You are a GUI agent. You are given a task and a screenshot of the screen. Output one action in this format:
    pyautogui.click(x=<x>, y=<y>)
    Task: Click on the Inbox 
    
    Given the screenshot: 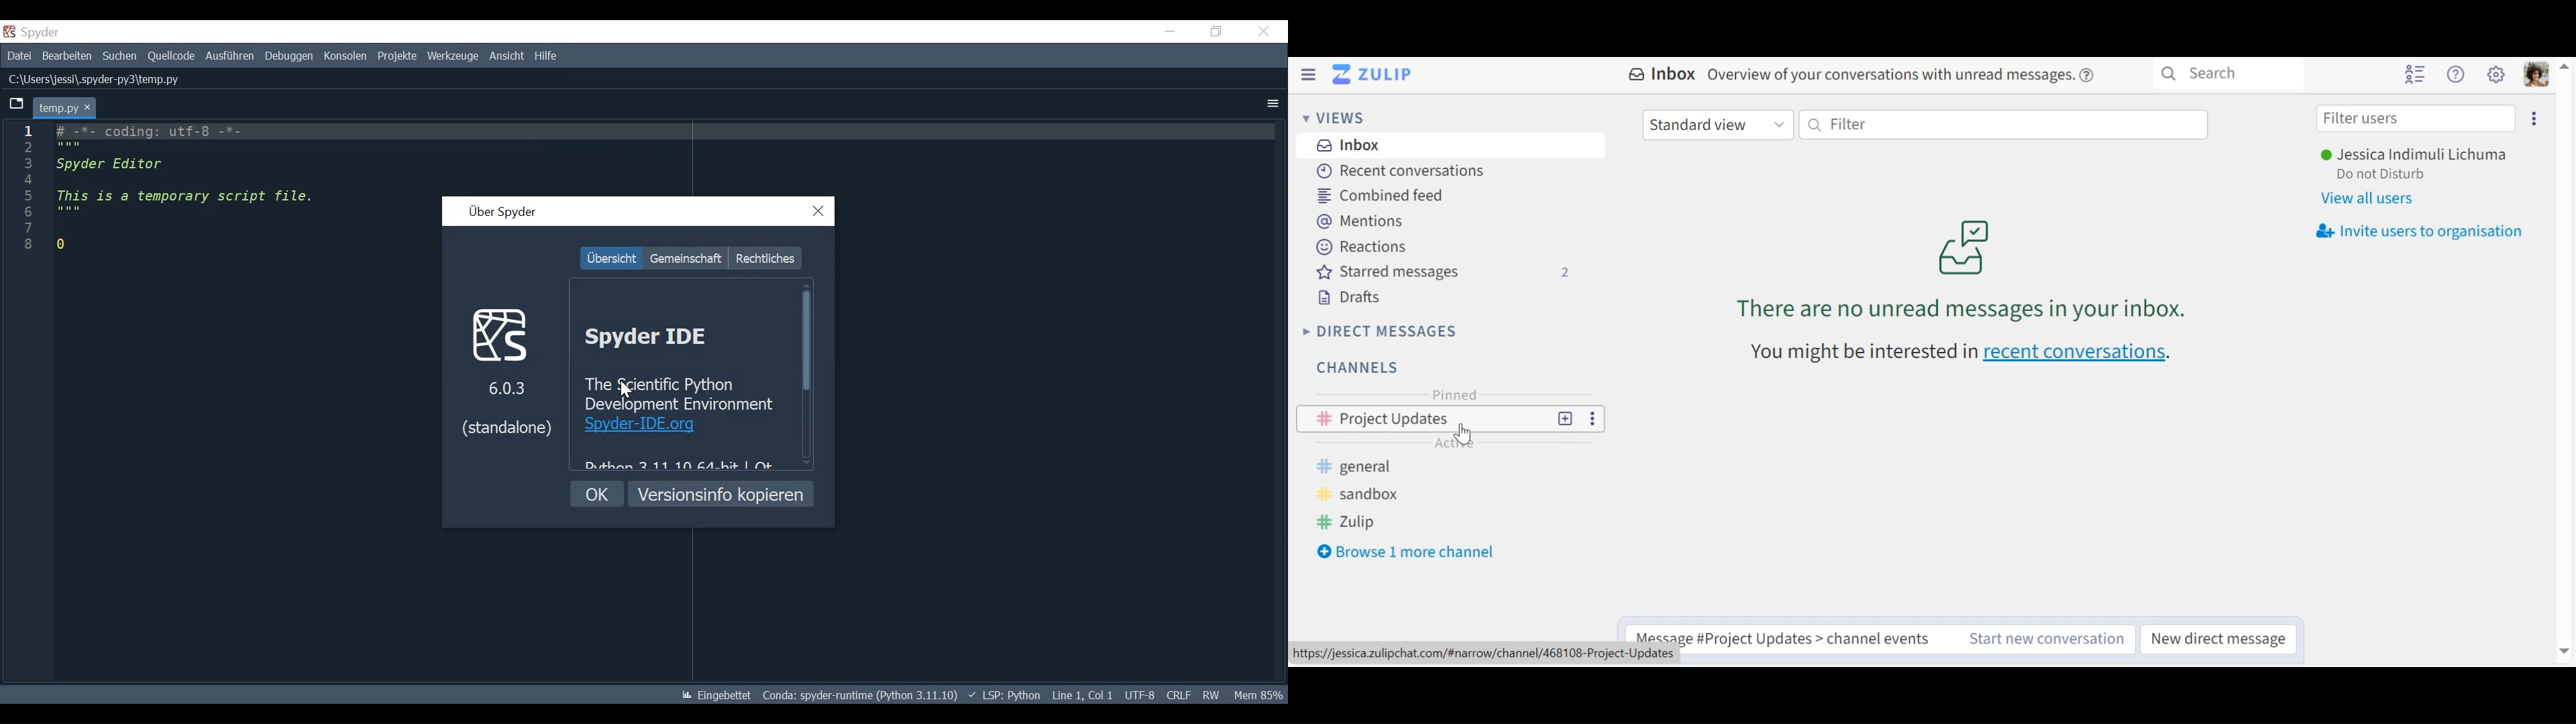 What is the action you would take?
    pyautogui.click(x=1861, y=75)
    